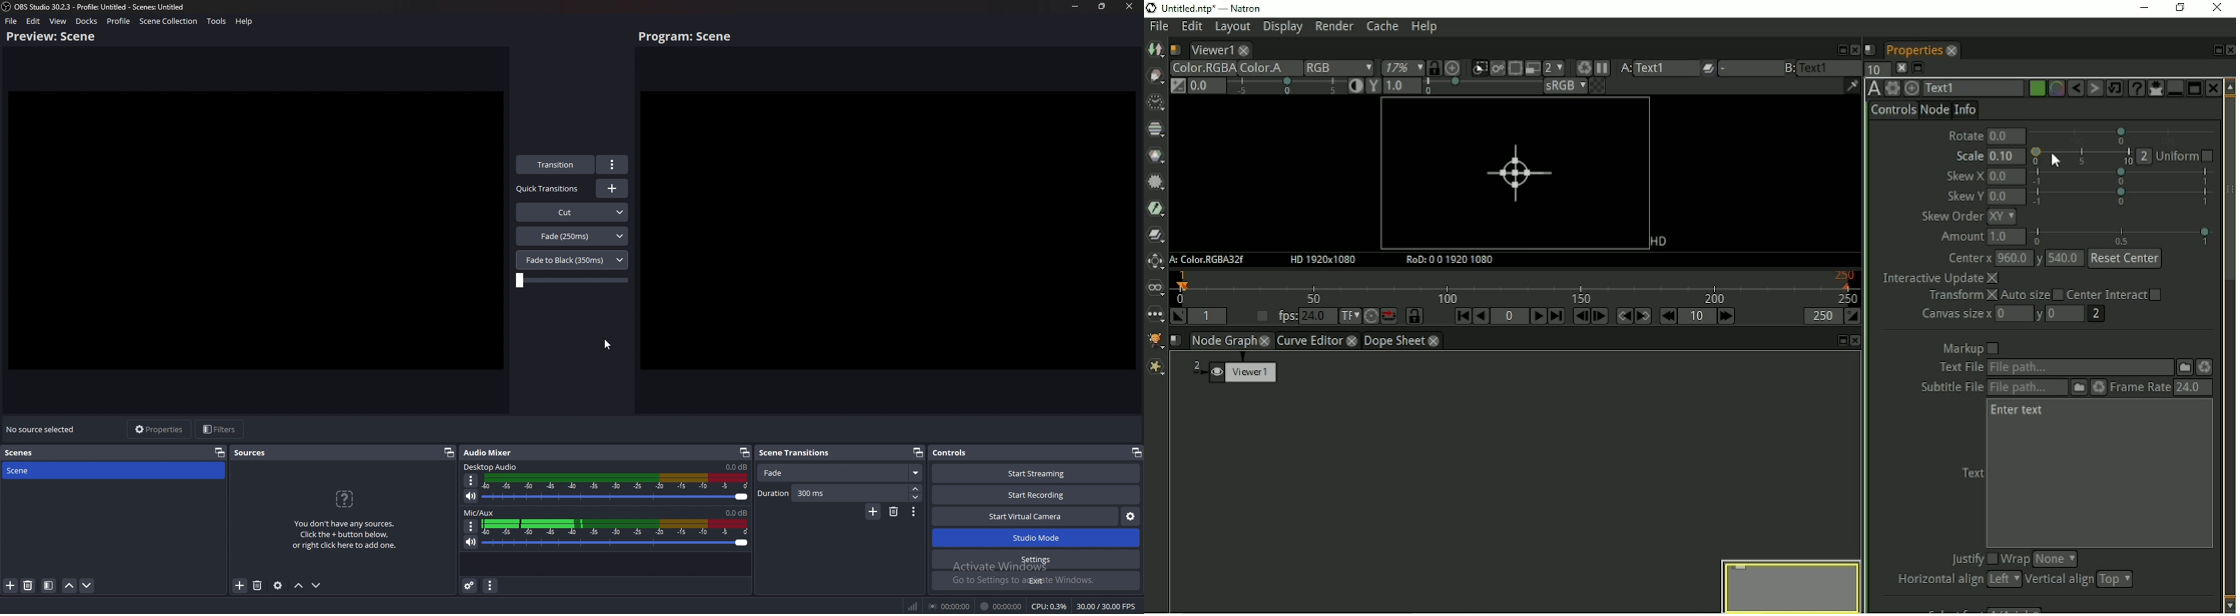 The height and width of the screenshot is (616, 2240). Describe the element at coordinates (1136, 452) in the screenshot. I see `pop out` at that location.